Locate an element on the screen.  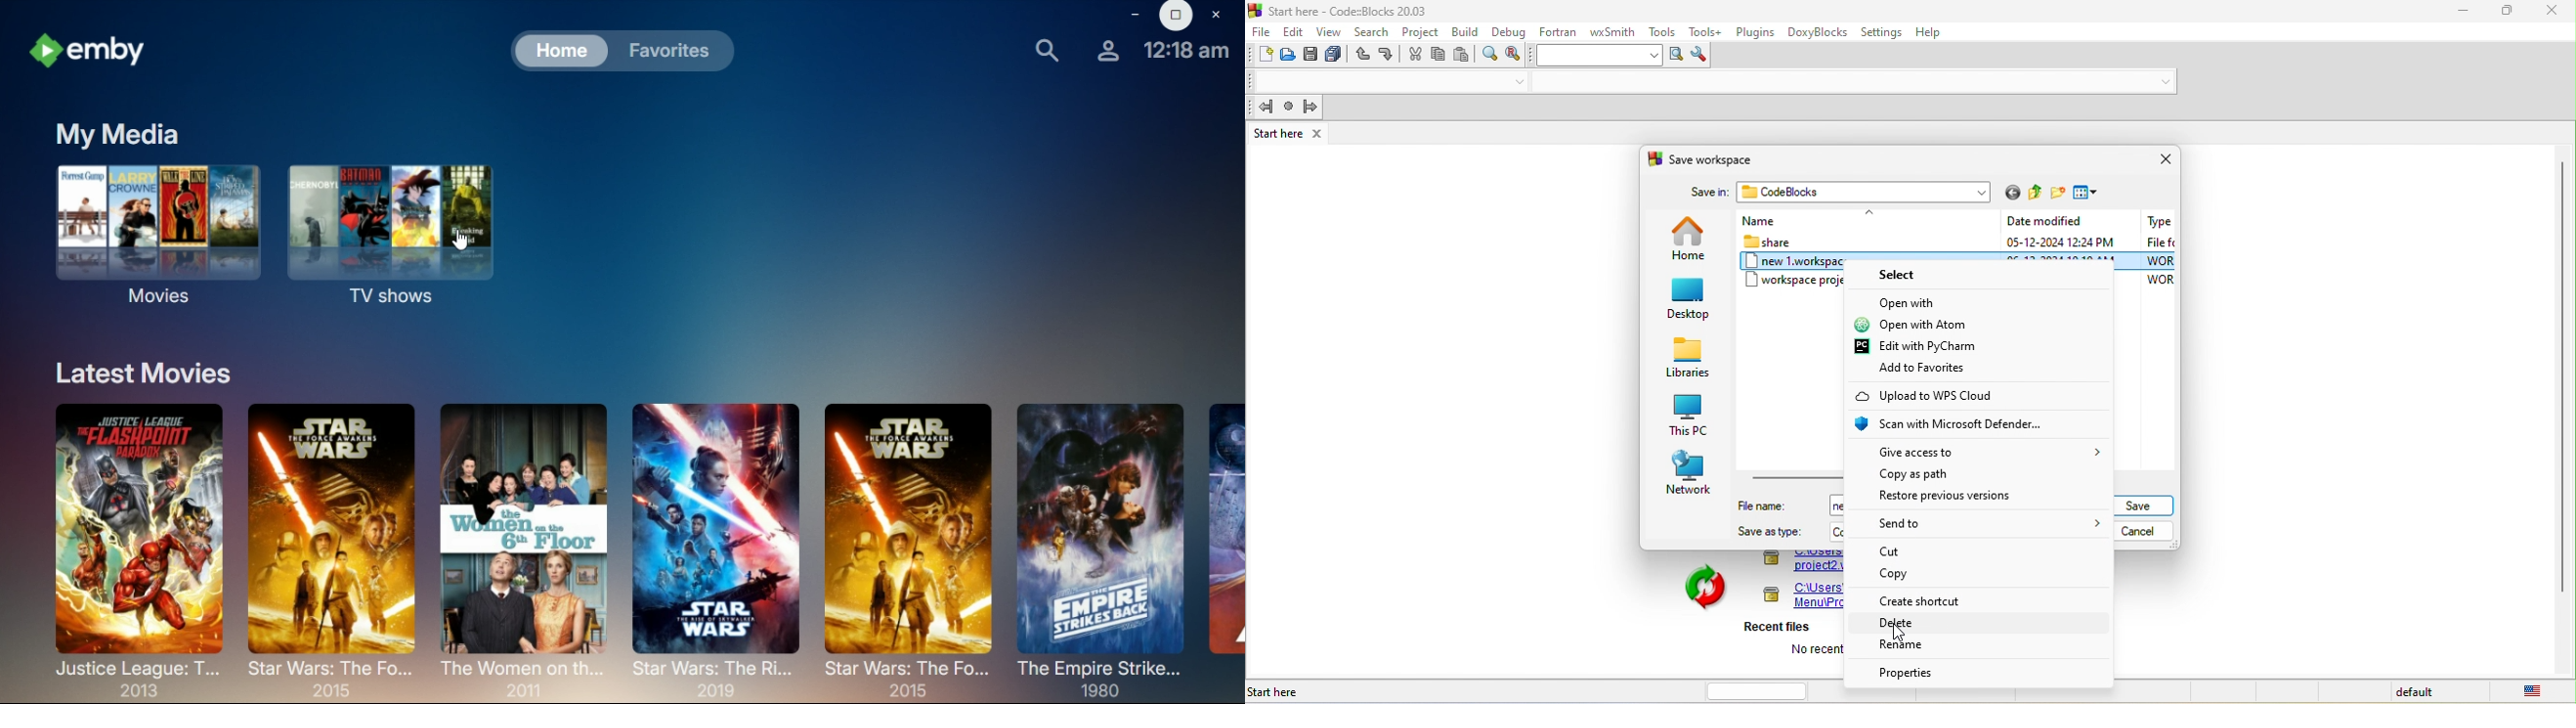
Code compiler is located at coordinates (1715, 83).